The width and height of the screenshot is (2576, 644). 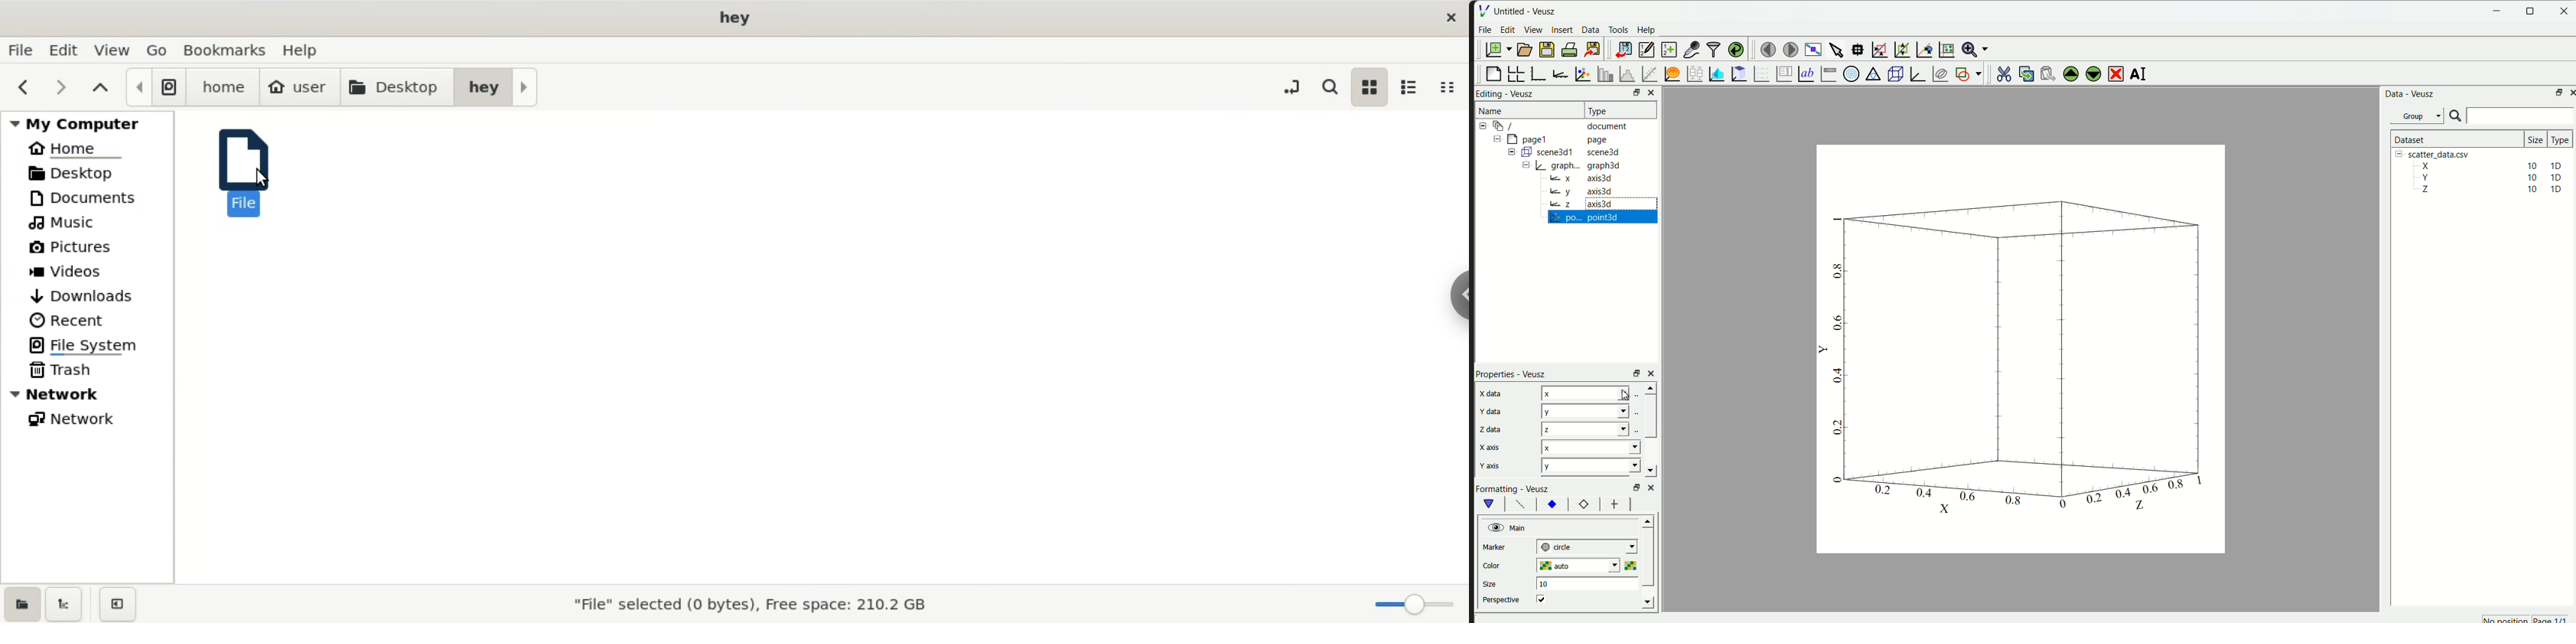 I want to click on plot a vector field, so click(x=1760, y=74).